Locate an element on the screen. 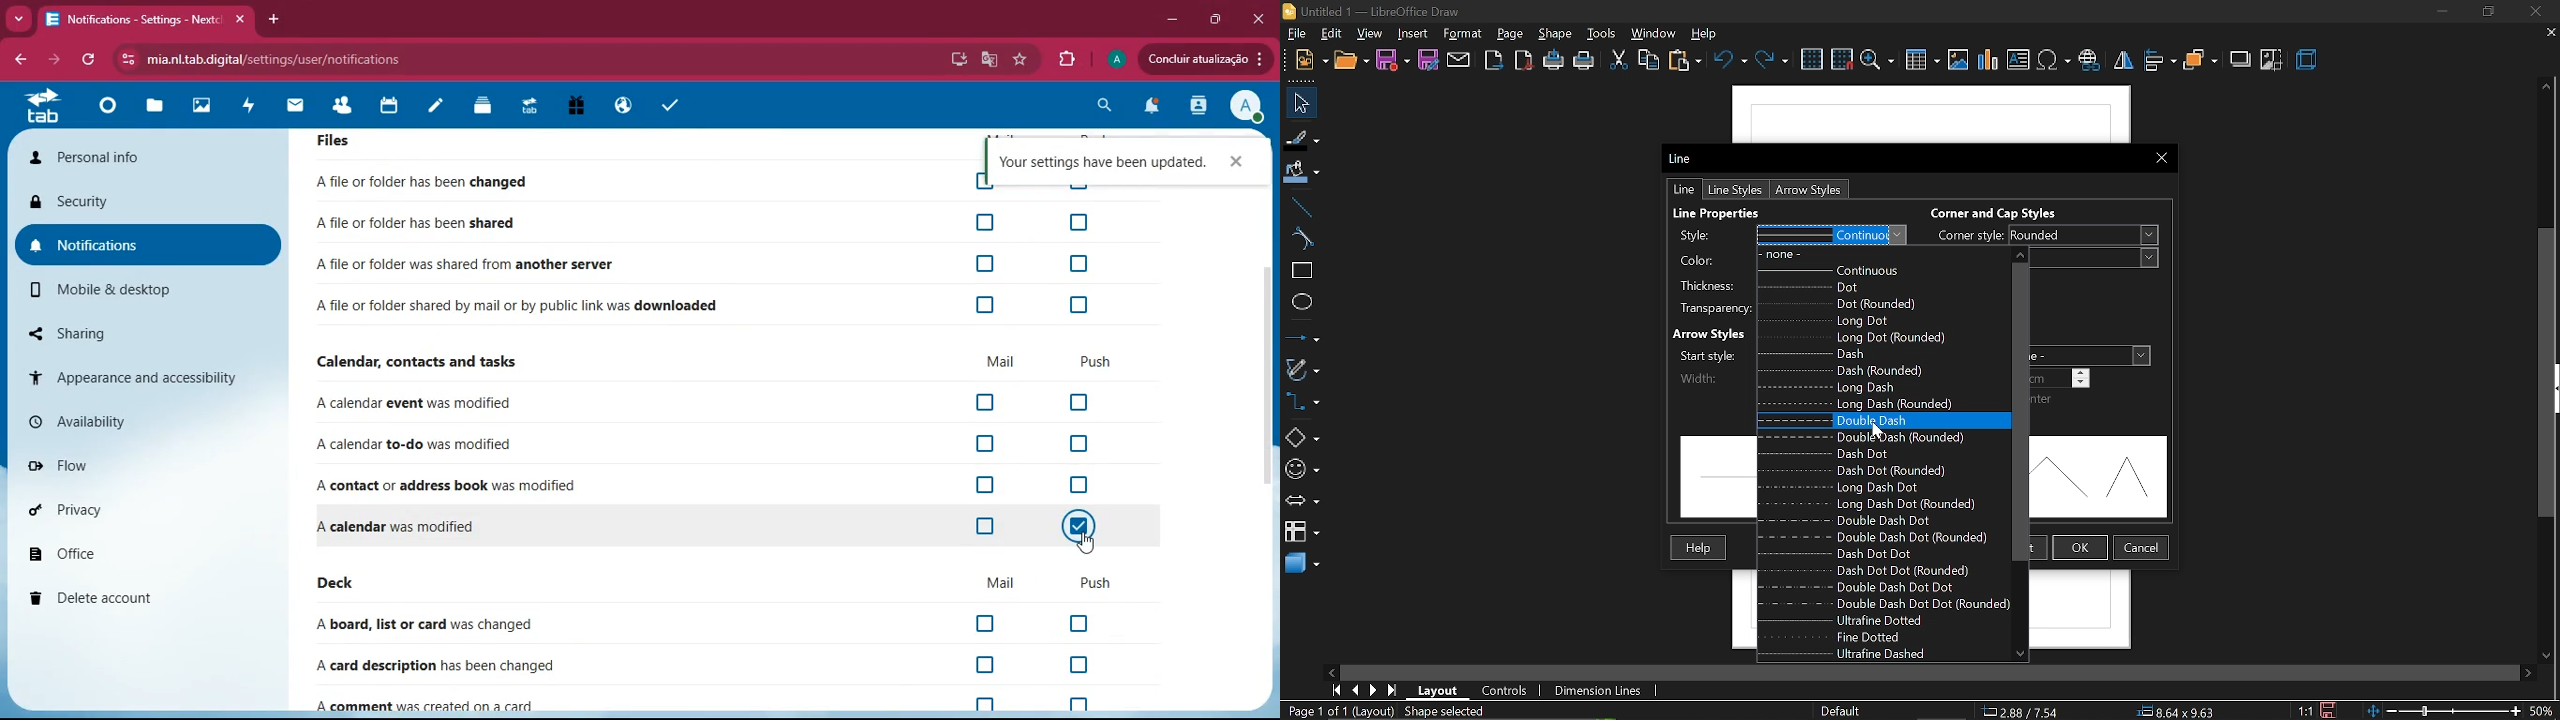  flow is located at coordinates (133, 465).